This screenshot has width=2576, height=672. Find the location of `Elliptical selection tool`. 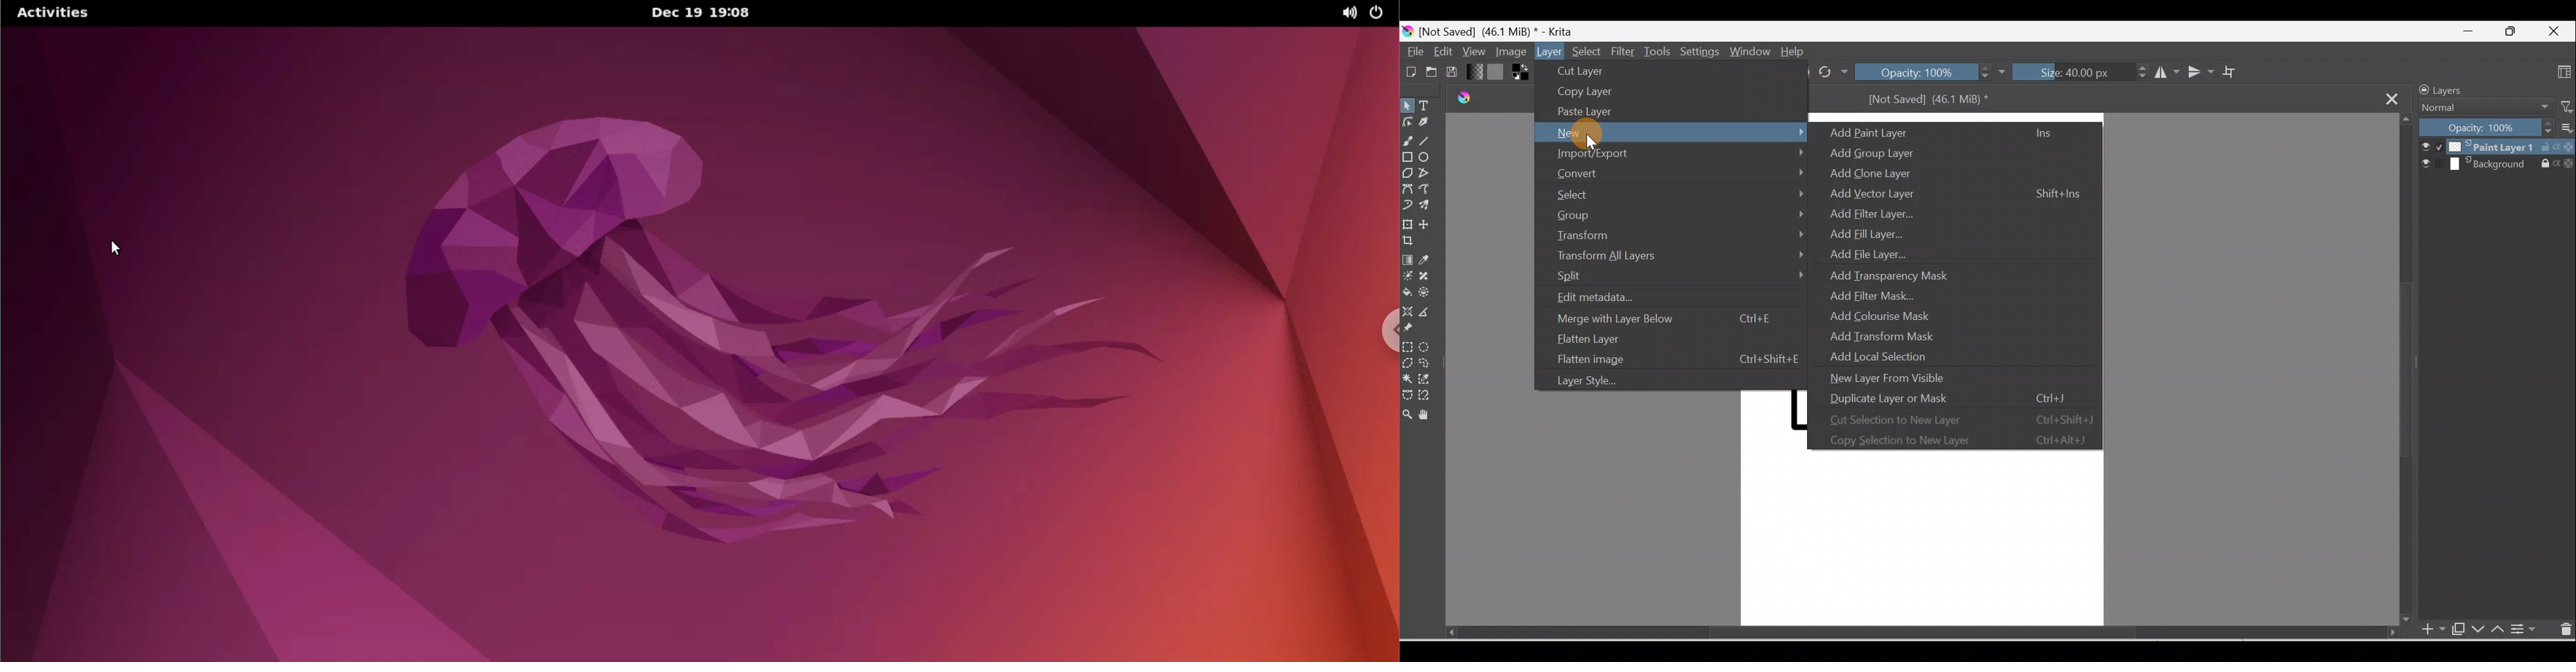

Elliptical selection tool is located at coordinates (1427, 347).